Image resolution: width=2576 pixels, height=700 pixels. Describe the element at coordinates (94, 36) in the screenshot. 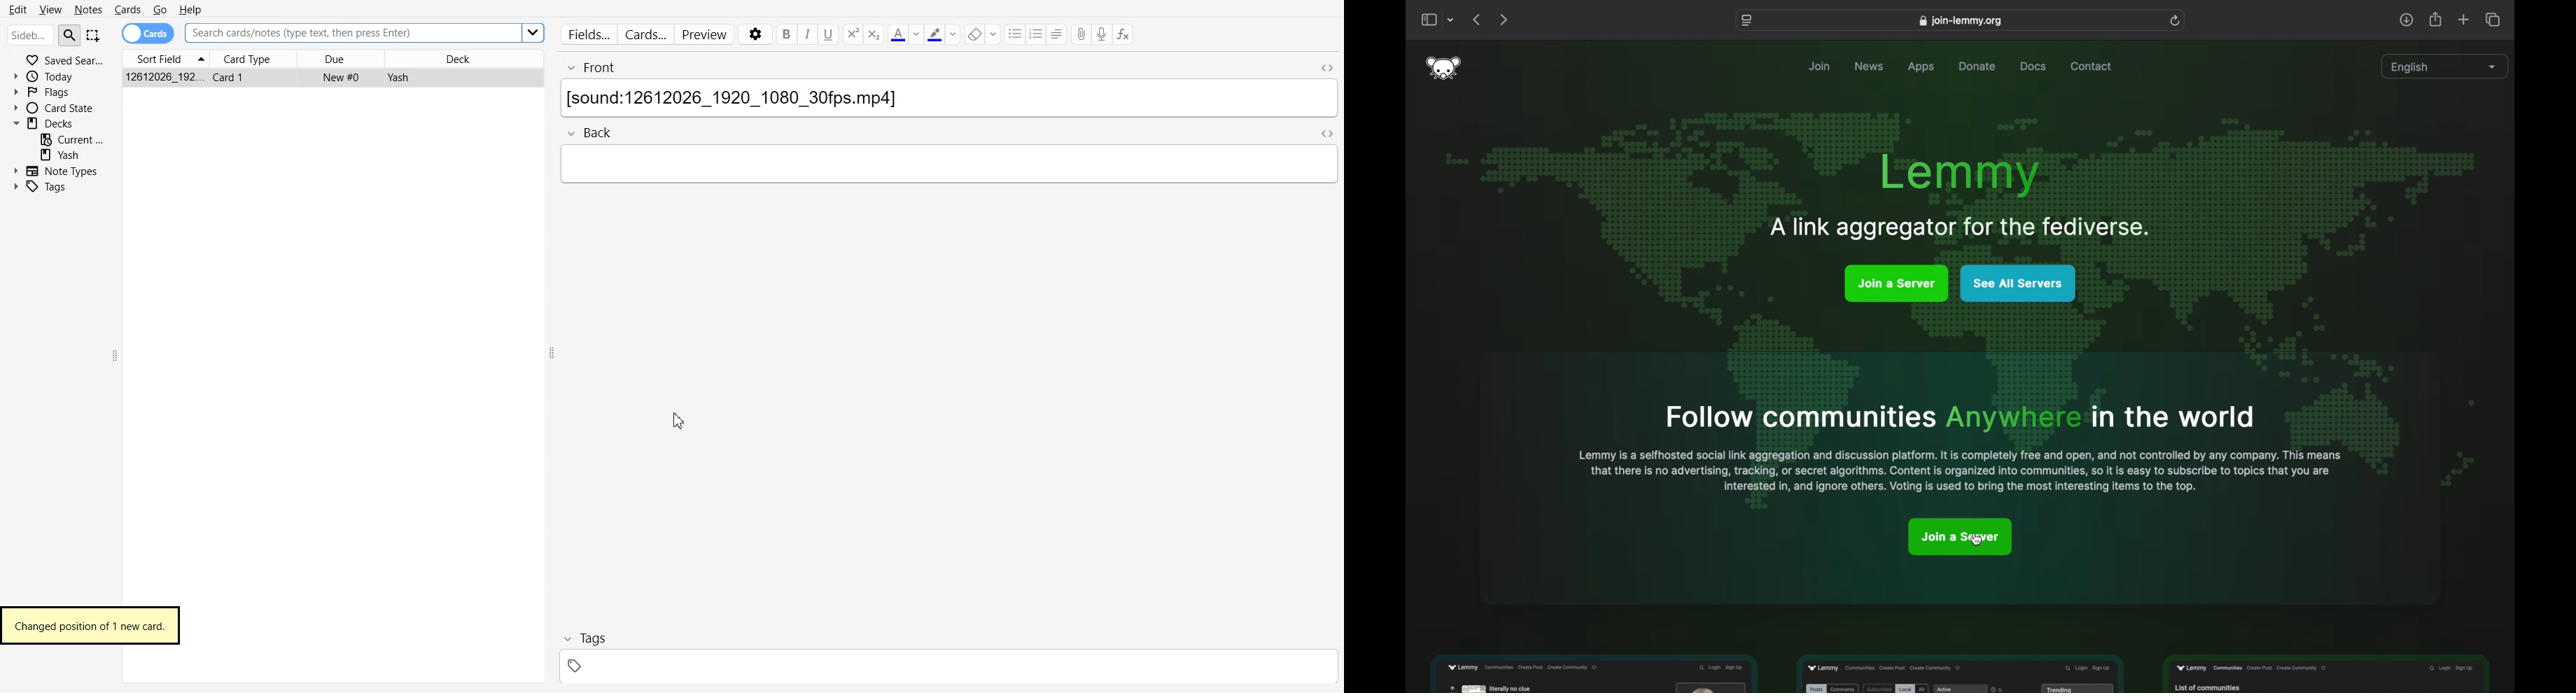

I see `Select` at that location.